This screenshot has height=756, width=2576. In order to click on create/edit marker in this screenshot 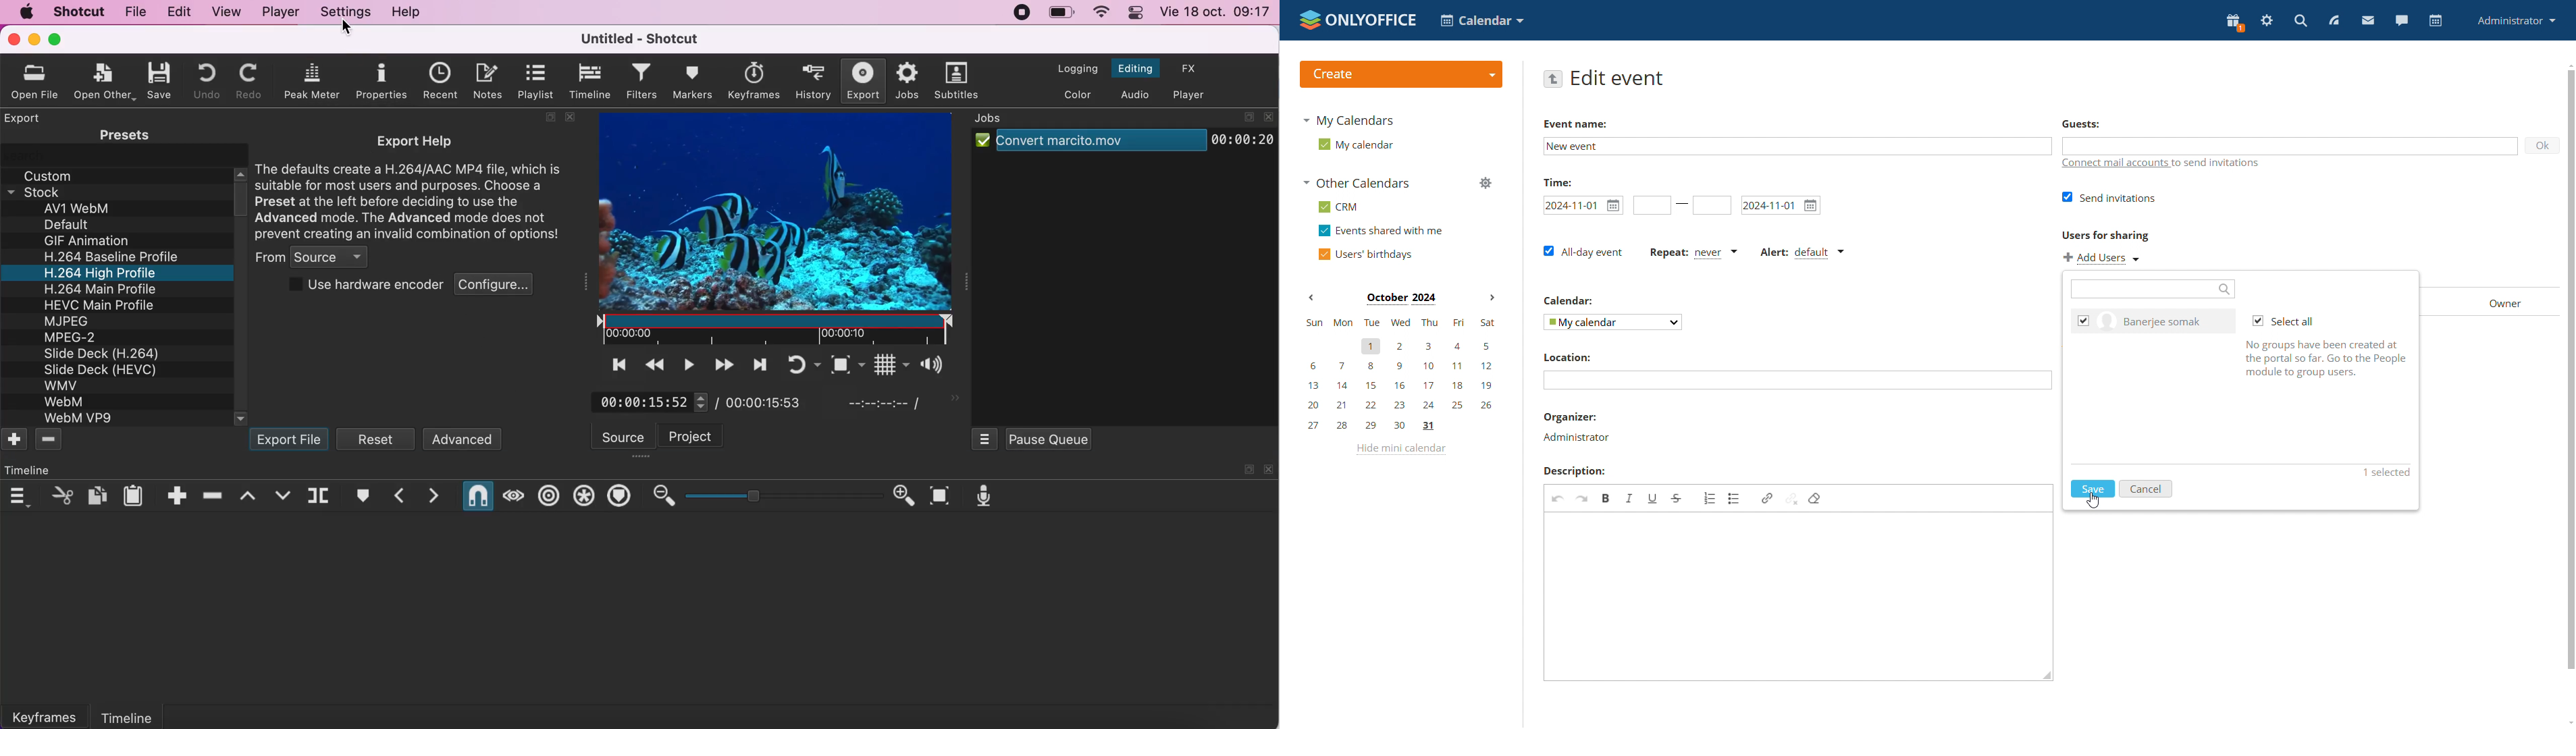, I will do `click(362, 497)`.